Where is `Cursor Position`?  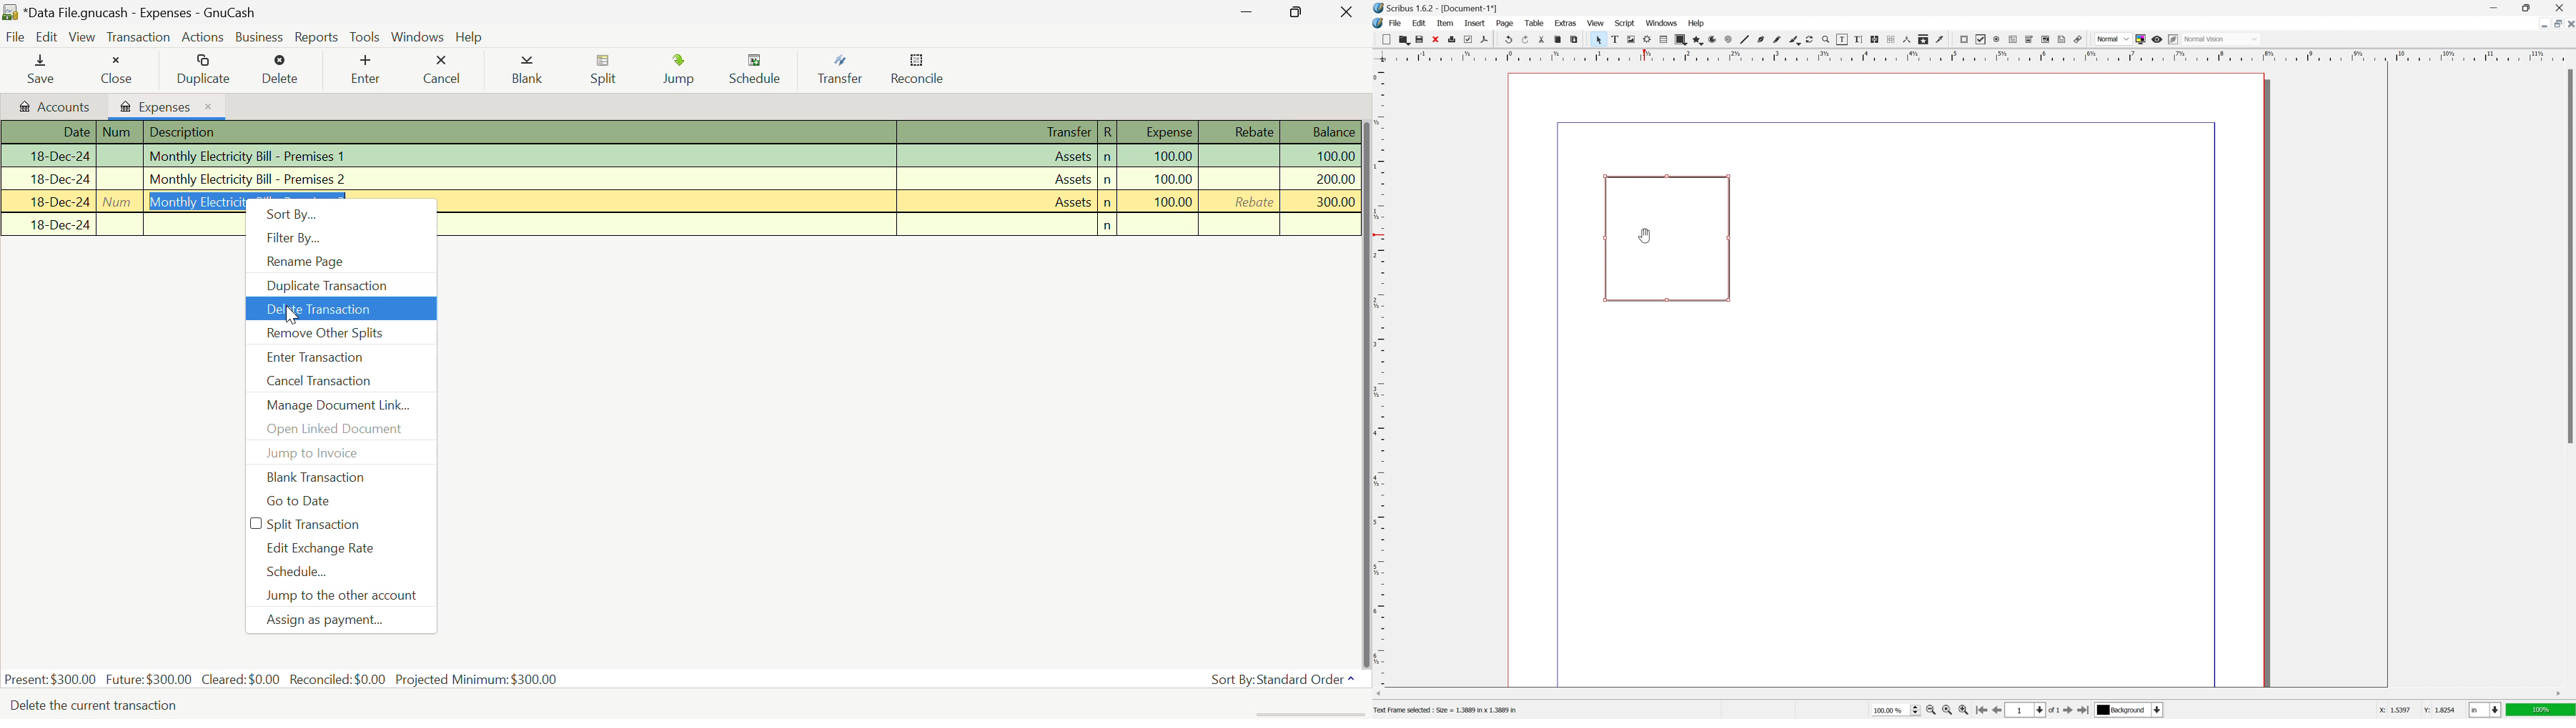
Cursor Position is located at coordinates (290, 313).